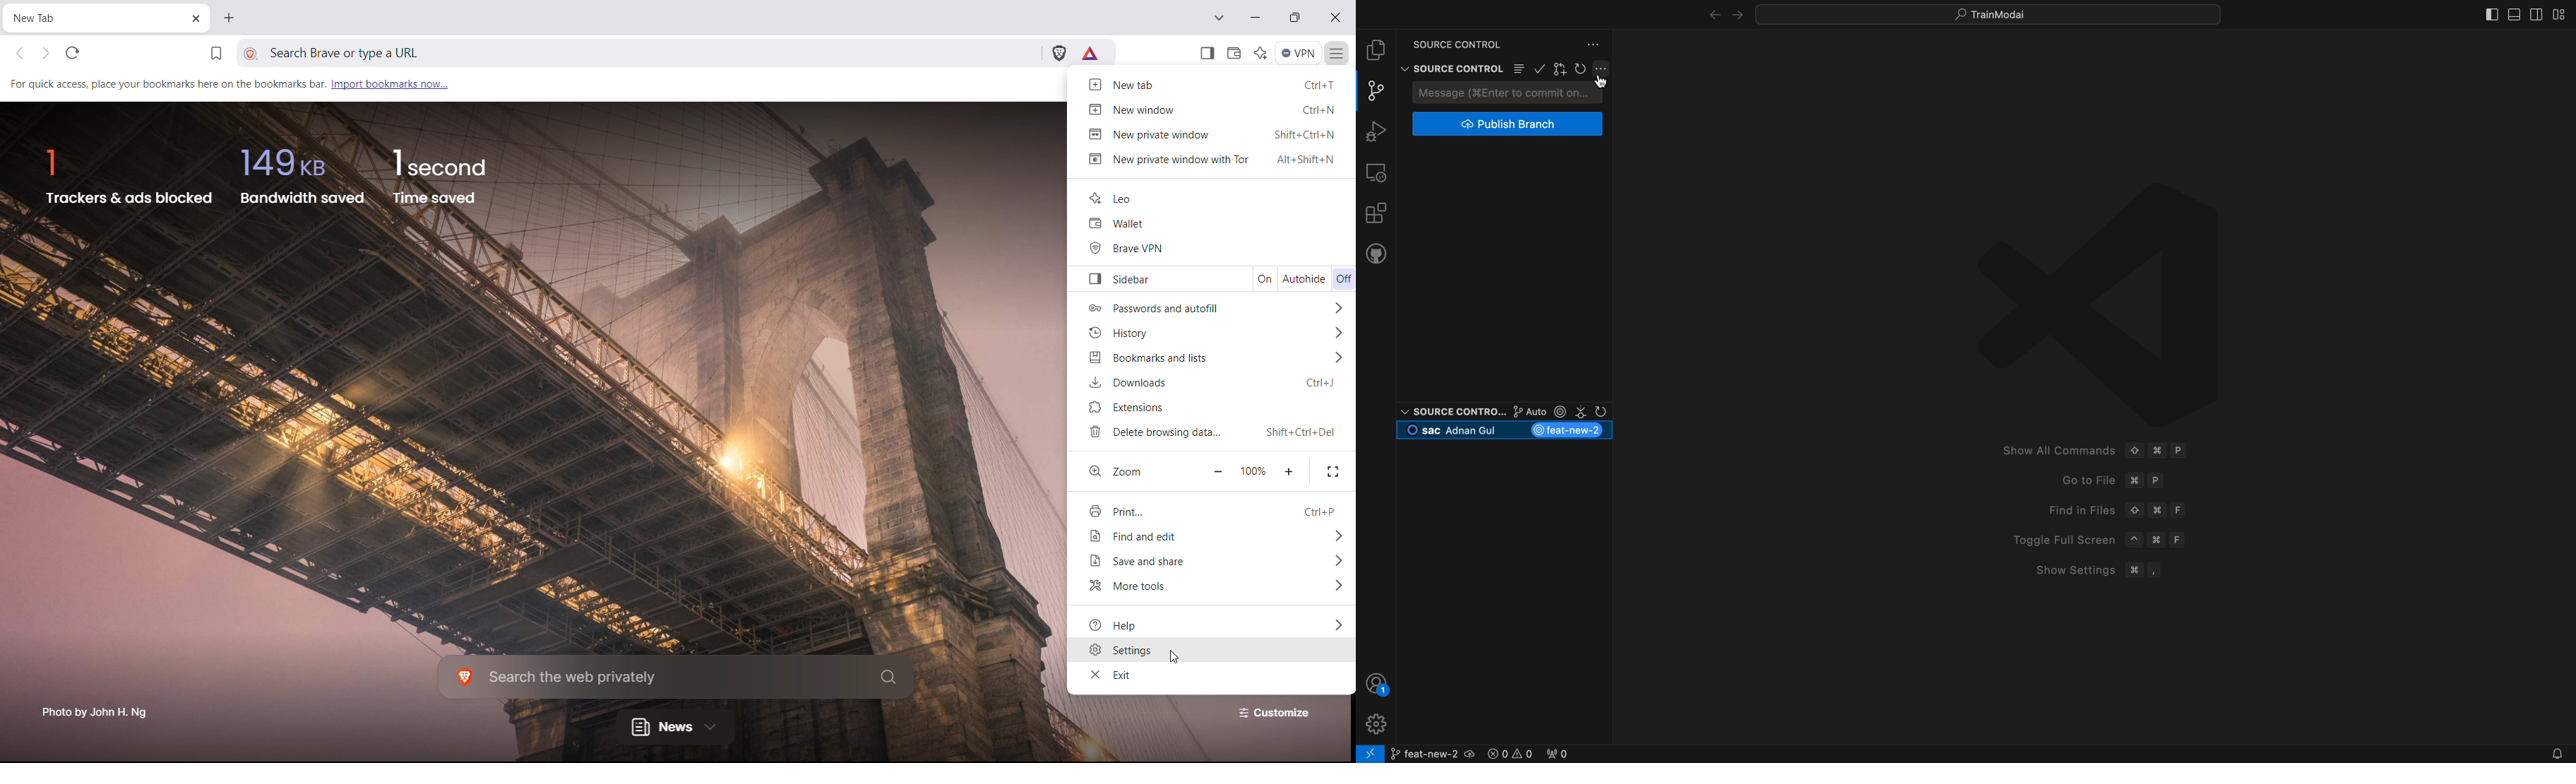 This screenshot has height=784, width=2576. Describe the element at coordinates (1506, 431) in the screenshot. I see `current branch ` at that location.